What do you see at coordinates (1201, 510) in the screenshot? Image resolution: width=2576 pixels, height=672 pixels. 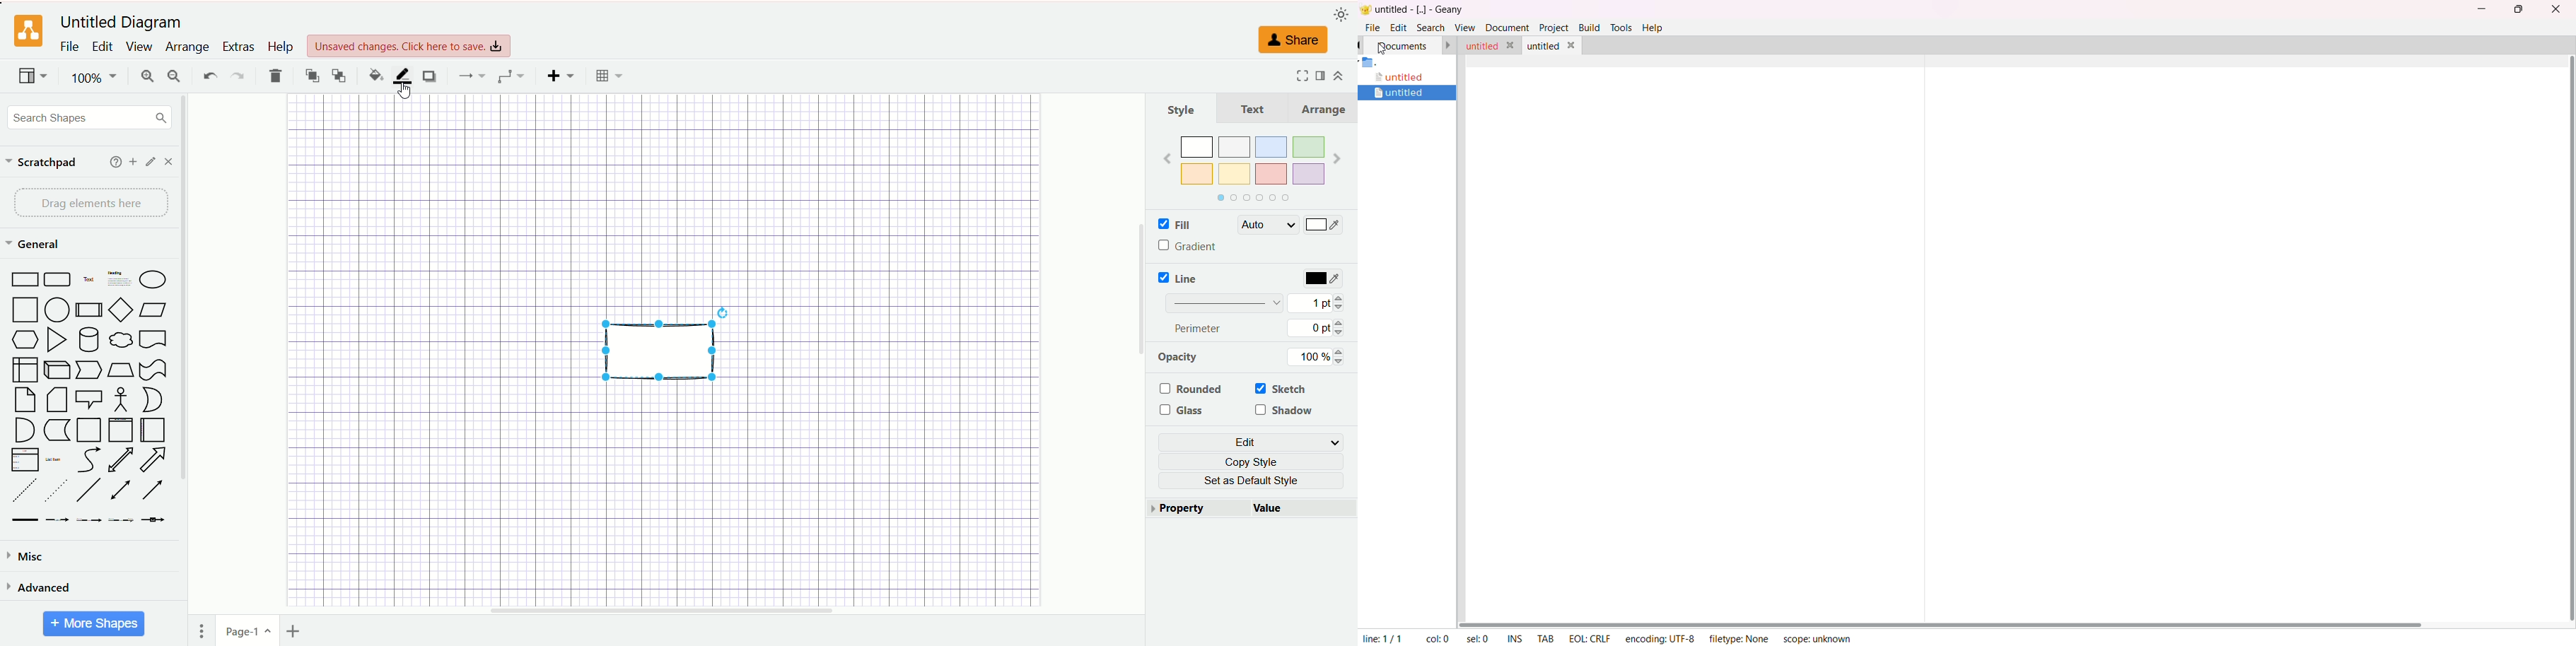 I see `property` at bounding box center [1201, 510].